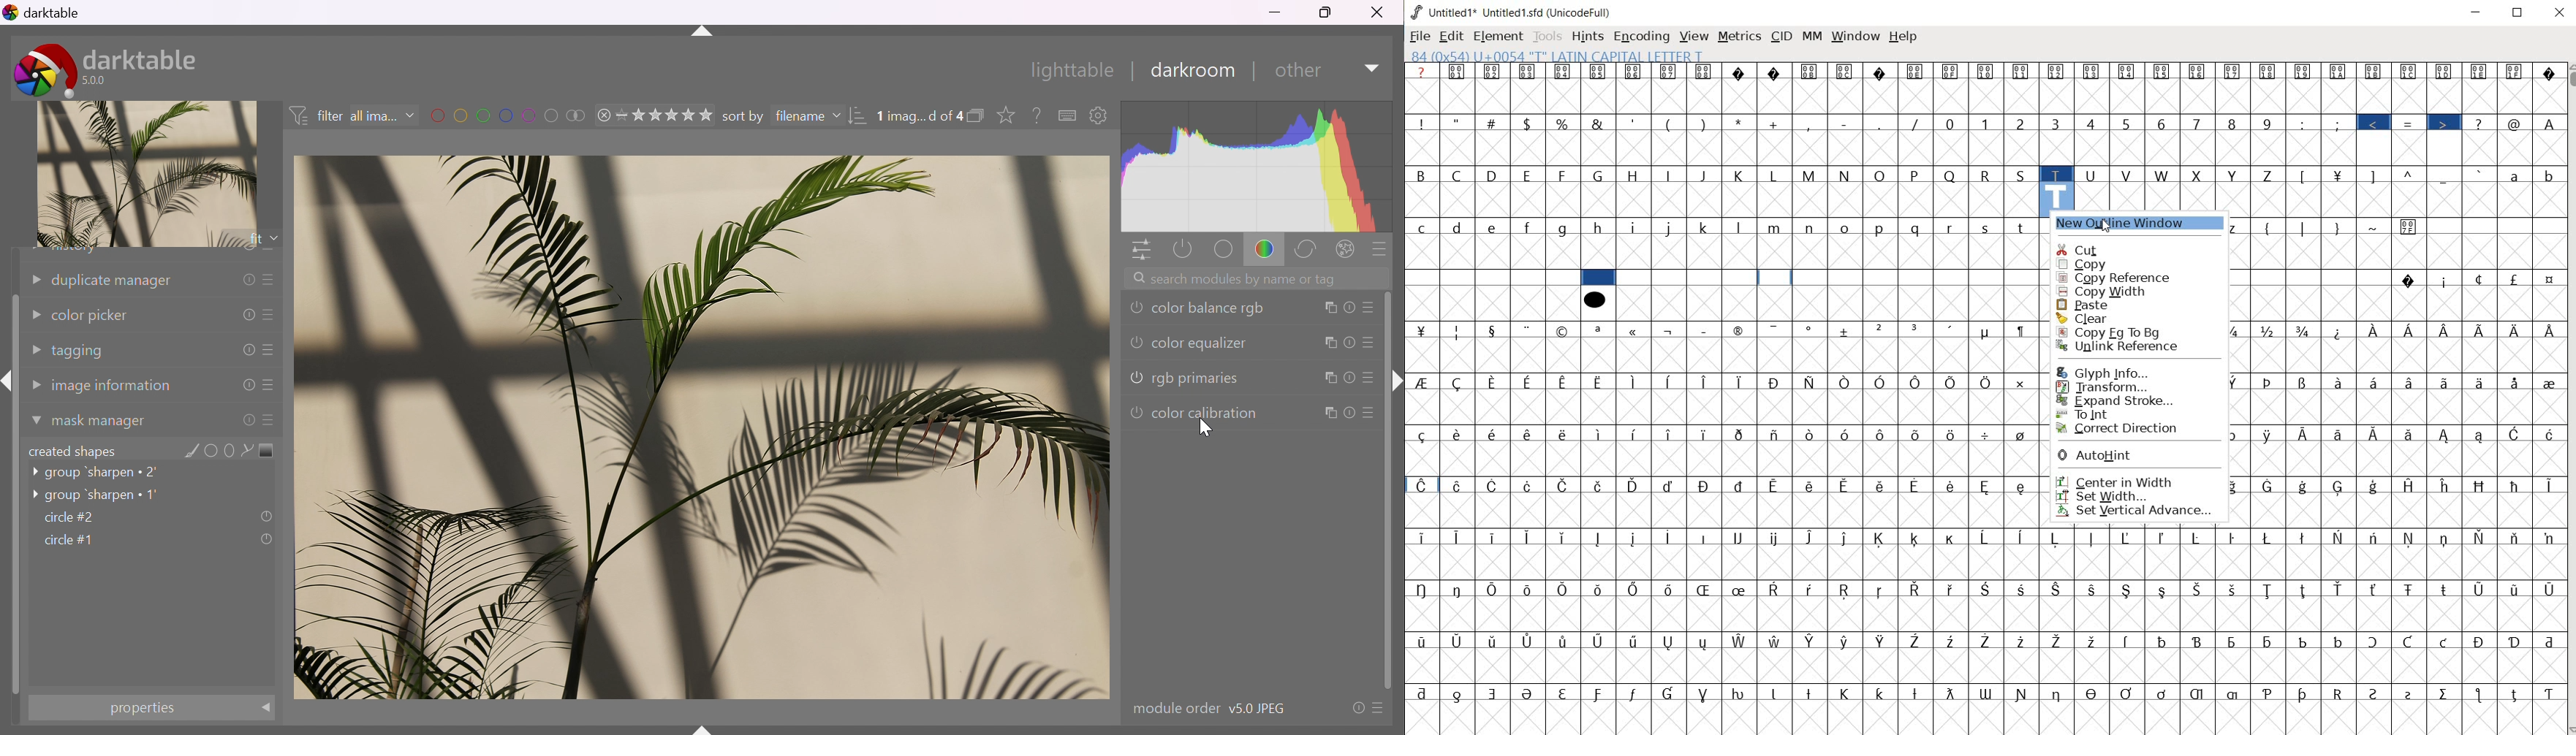  What do you see at coordinates (1601, 229) in the screenshot?
I see `h` at bounding box center [1601, 229].